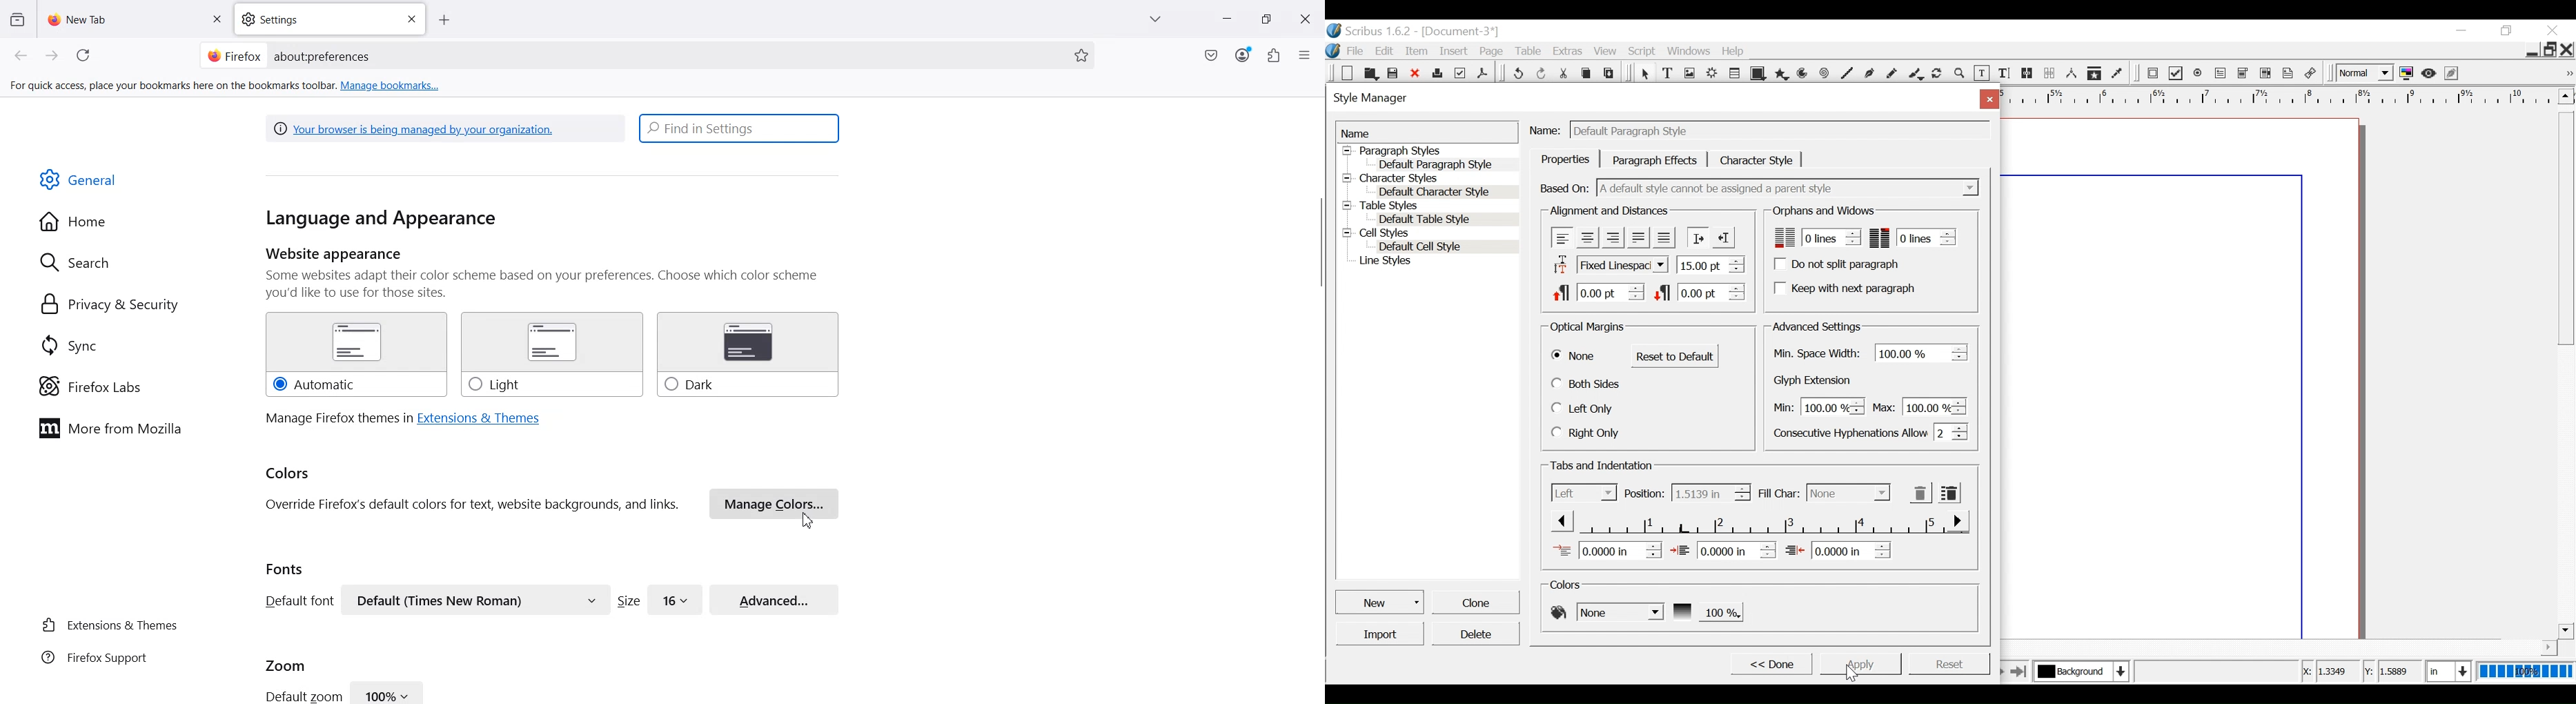 This screenshot has width=2576, height=728. I want to click on Open, so click(1370, 73).